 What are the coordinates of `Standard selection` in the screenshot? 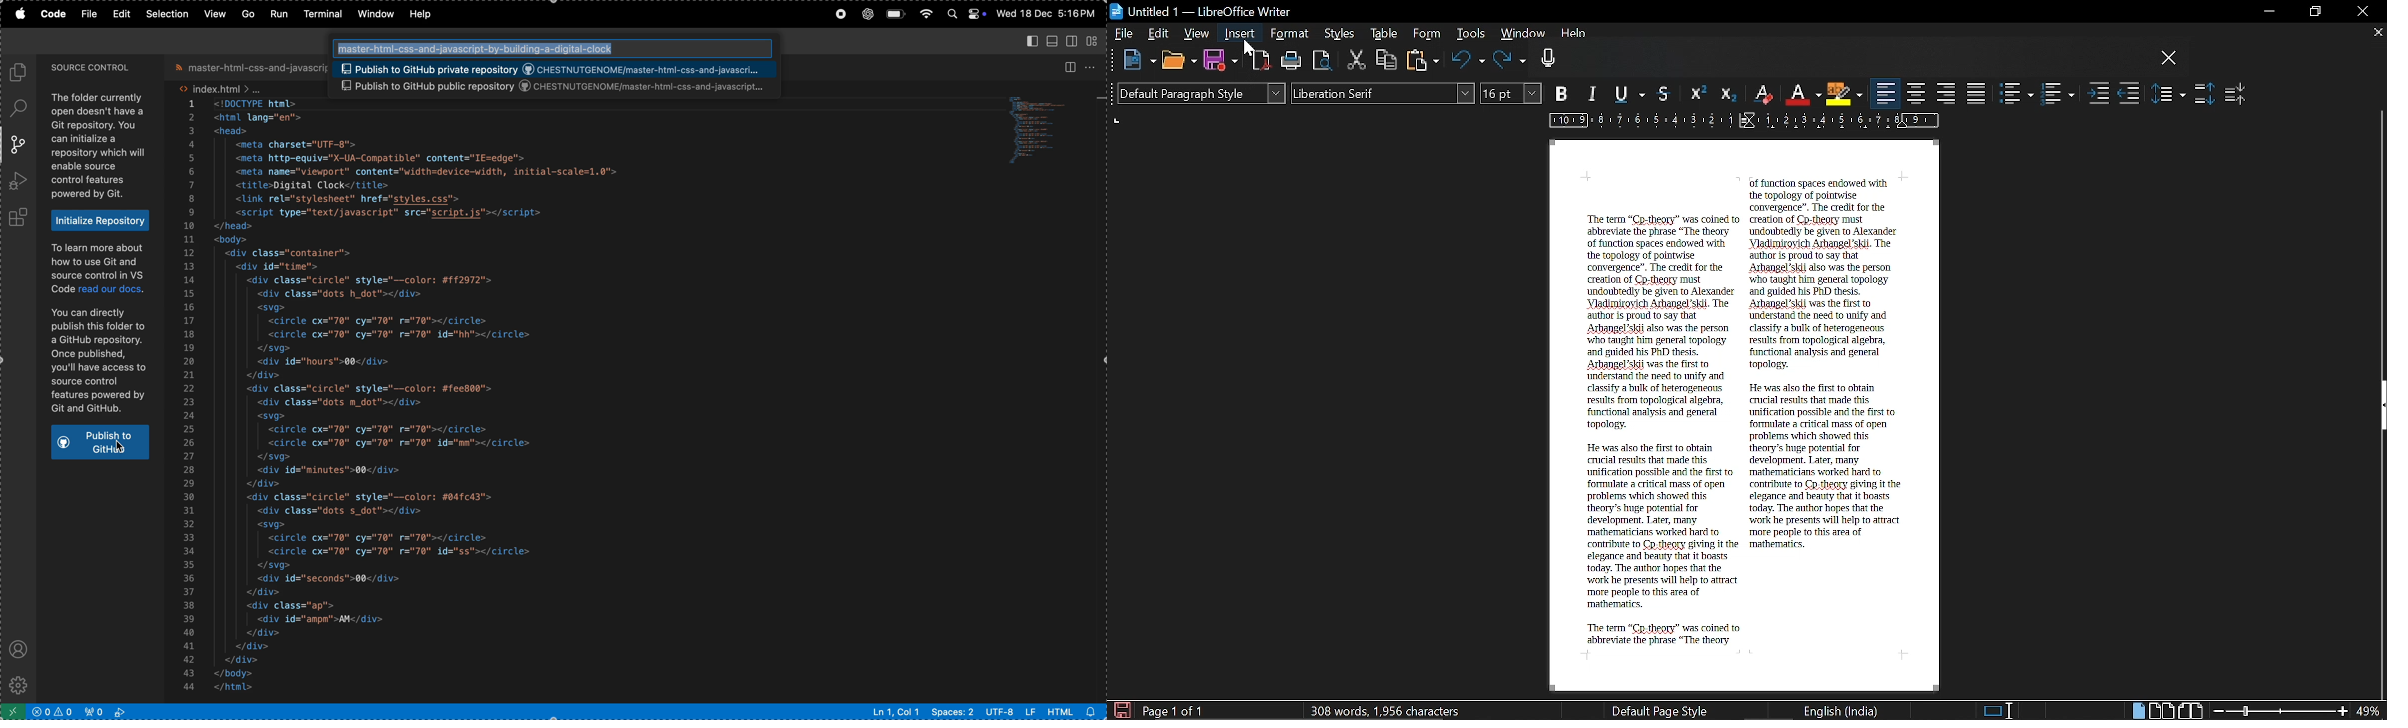 It's located at (1999, 710).